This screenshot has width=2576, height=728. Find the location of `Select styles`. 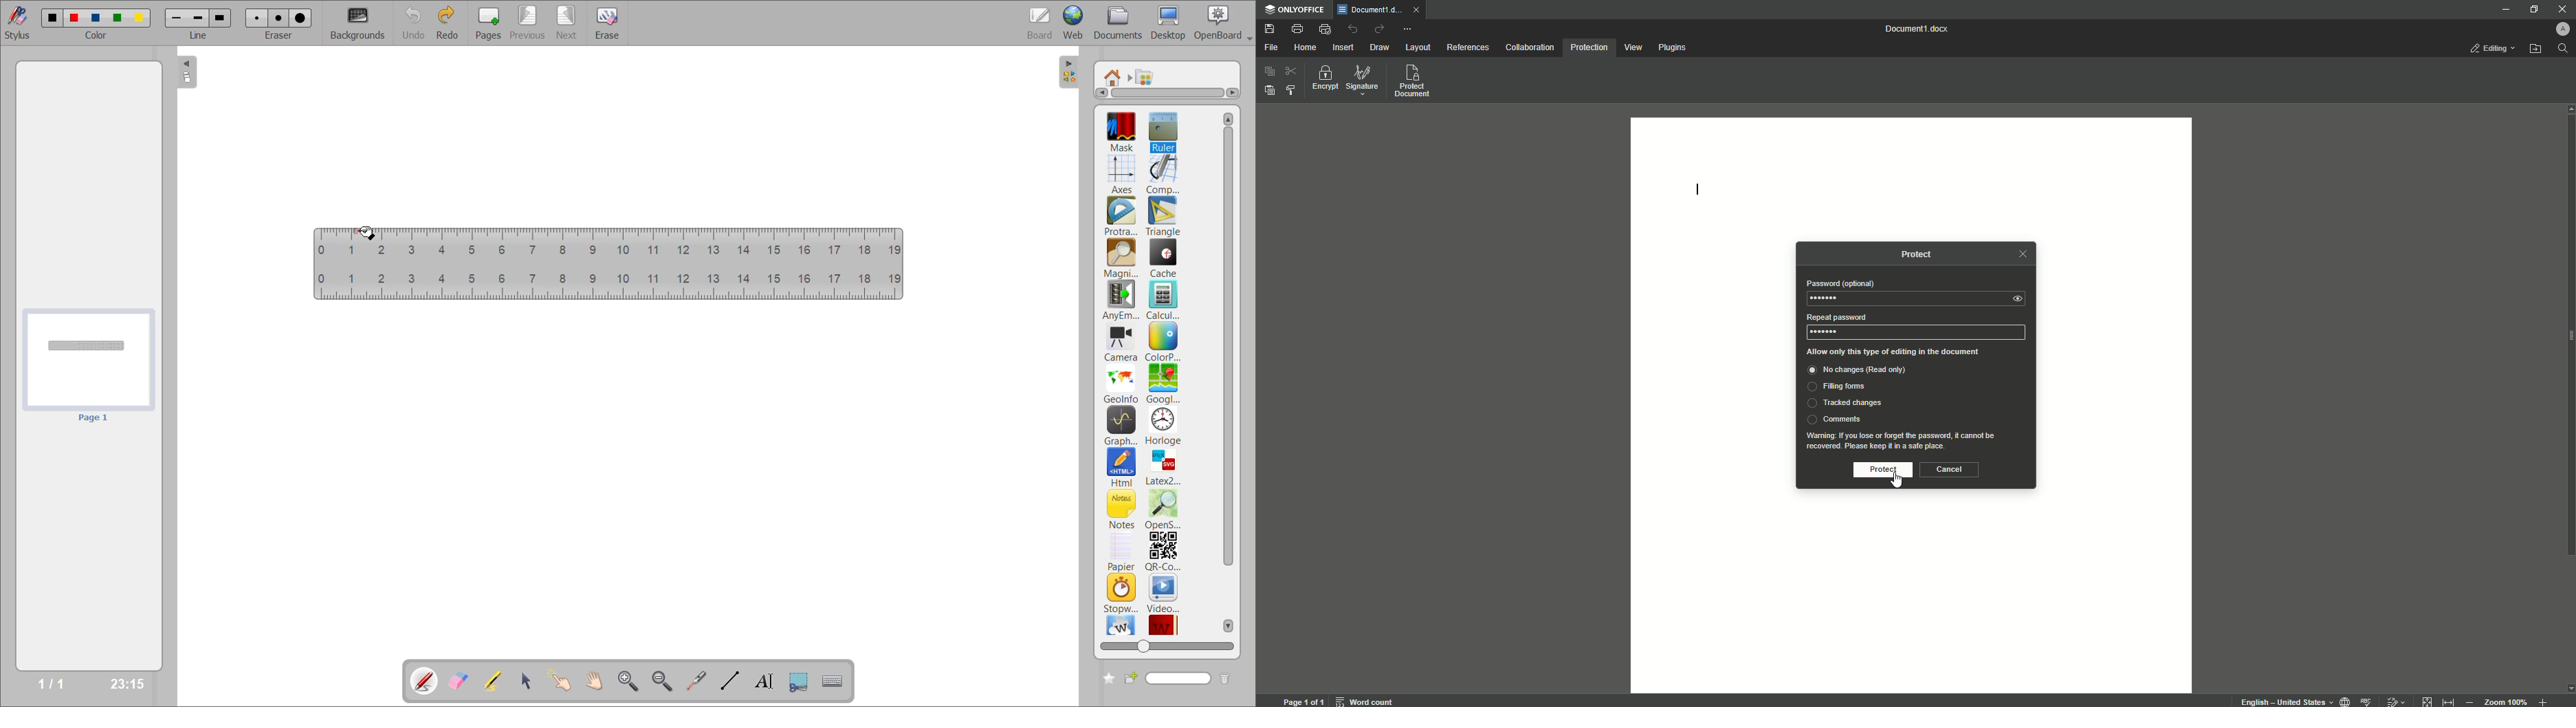

Select styles is located at coordinates (1290, 91).